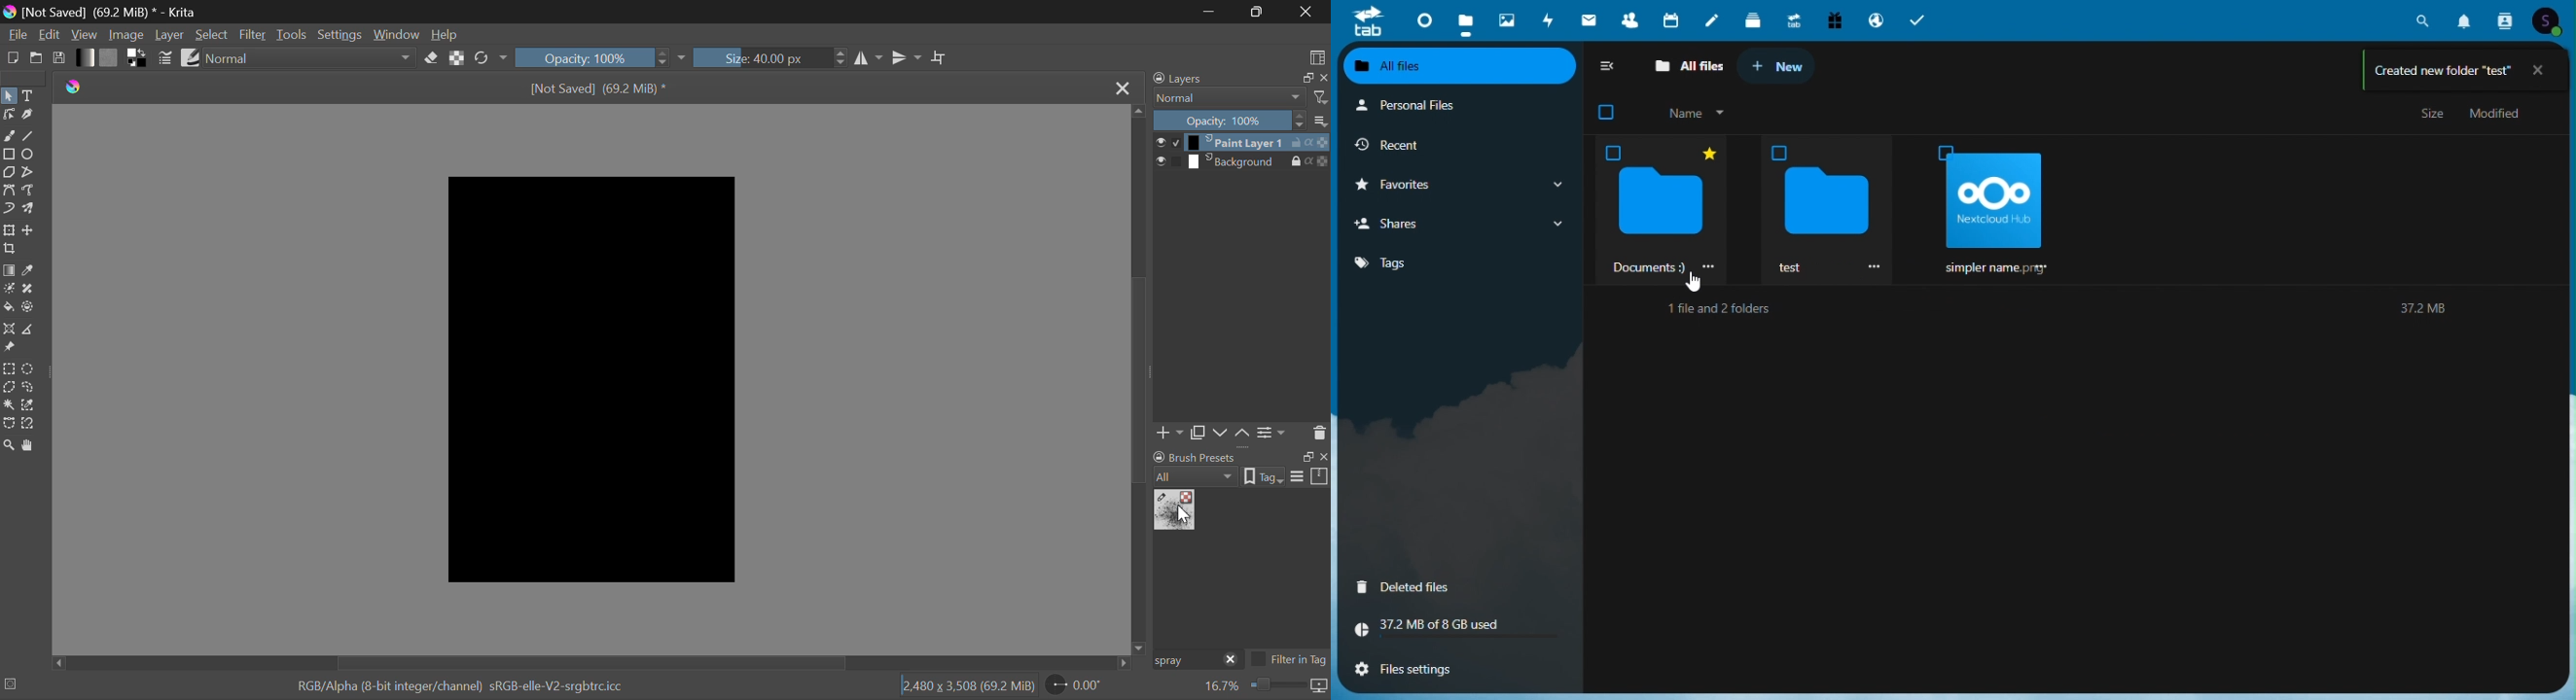 The width and height of the screenshot is (2576, 700). I want to click on Multibrush, so click(28, 207).